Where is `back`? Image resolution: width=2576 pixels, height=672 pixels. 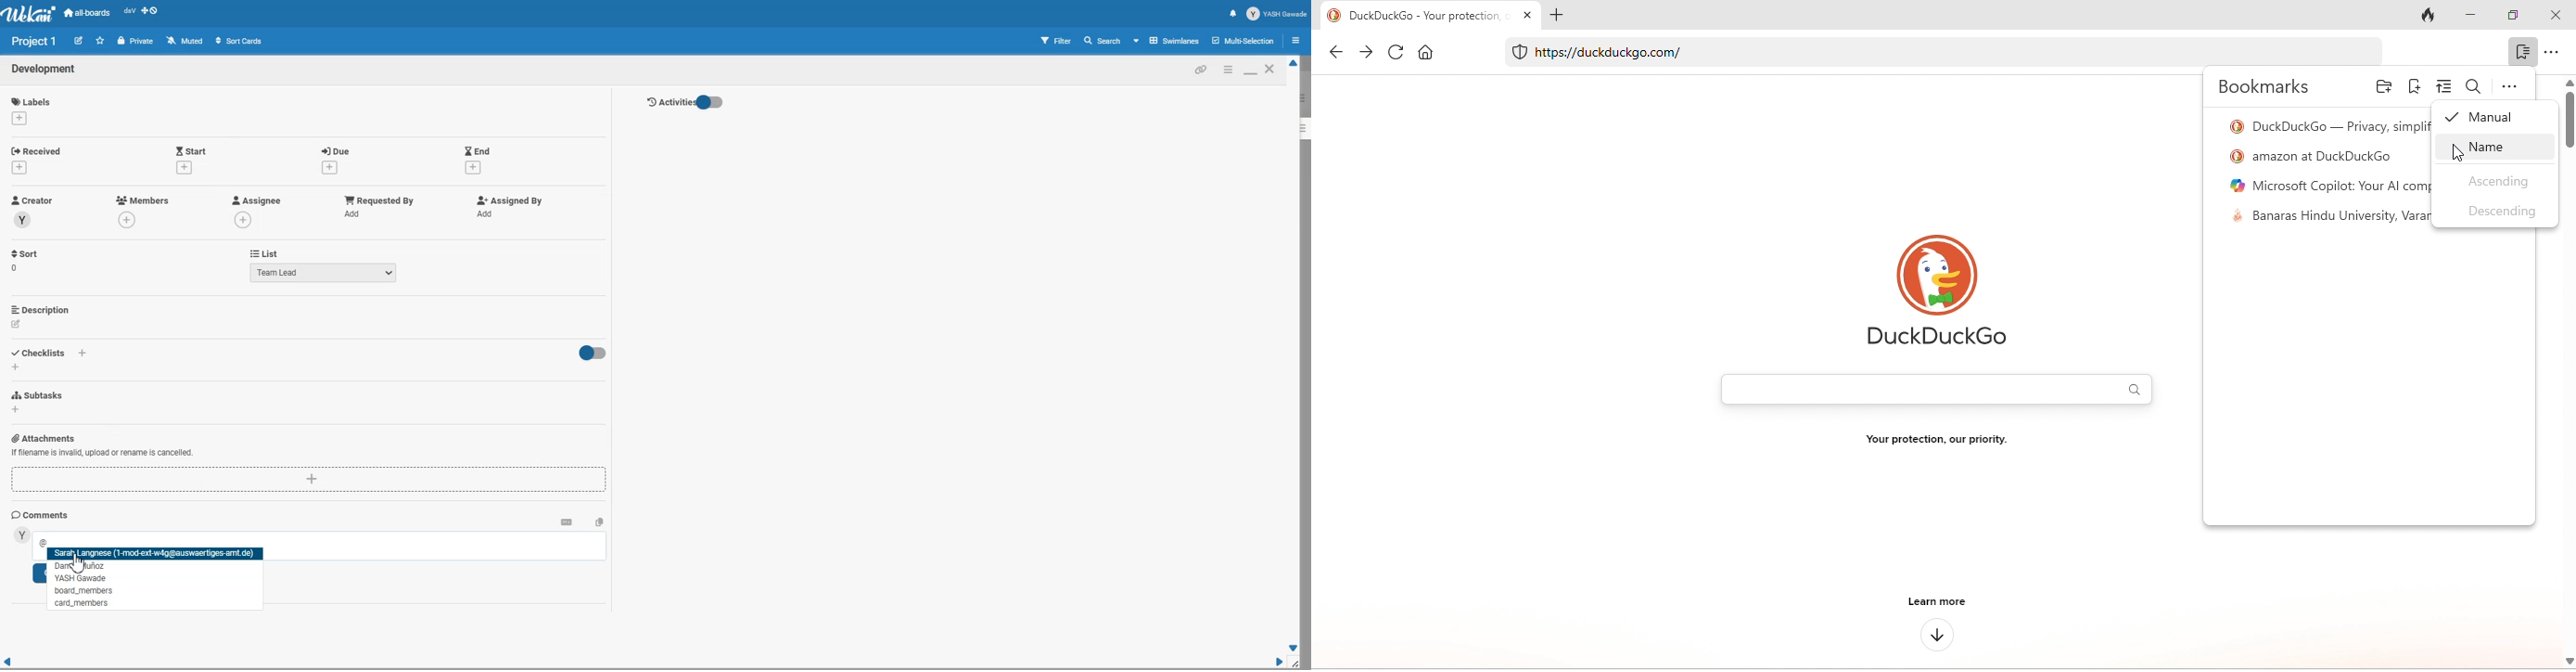
back is located at coordinates (1335, 51).